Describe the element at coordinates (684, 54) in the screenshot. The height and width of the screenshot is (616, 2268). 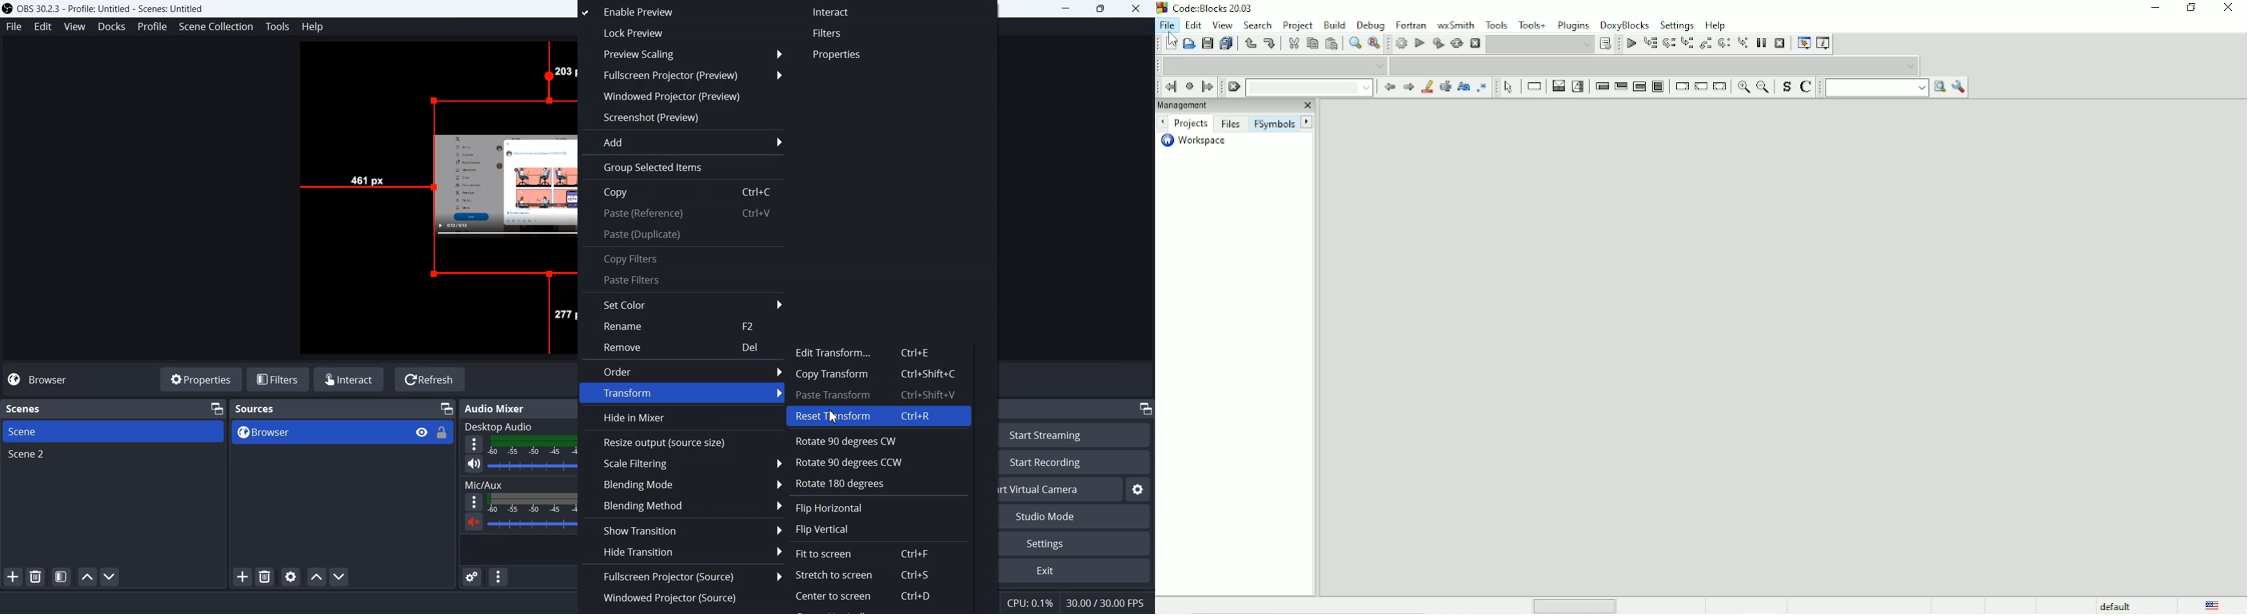
I see `Preview Scaling` at that location.